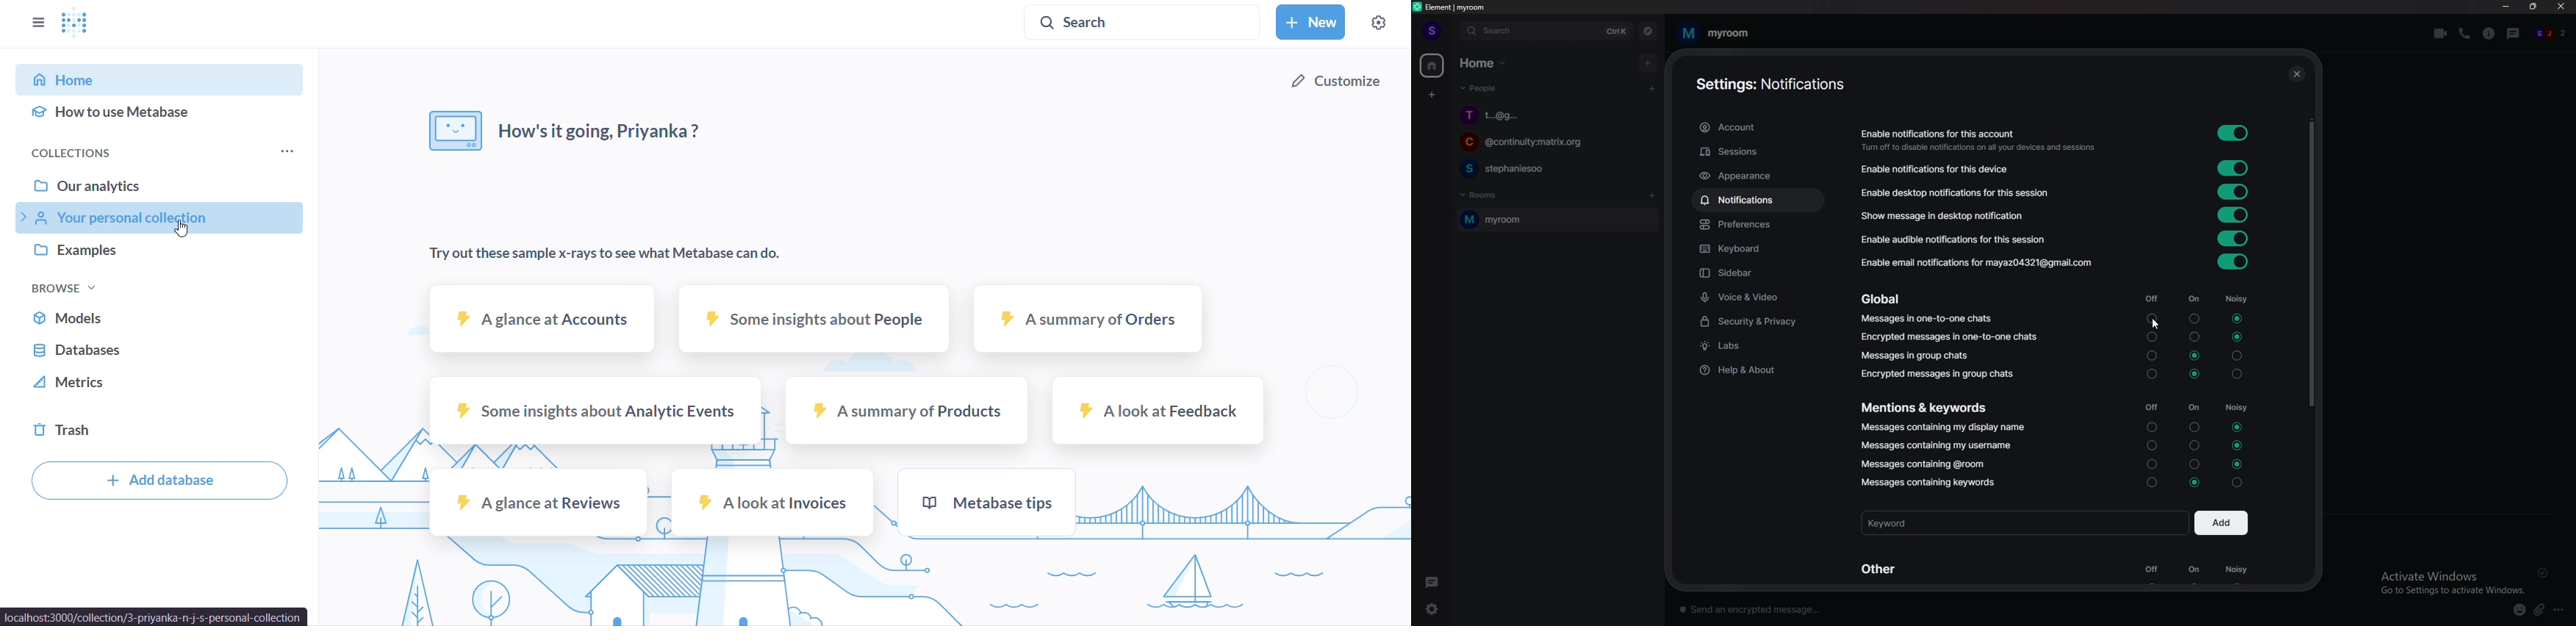 Image resolution: width=2576 pixels, height=644 pixels. Describe the element at coordinates (2238, 570) in the screenshot. I see `noisy` at that location.